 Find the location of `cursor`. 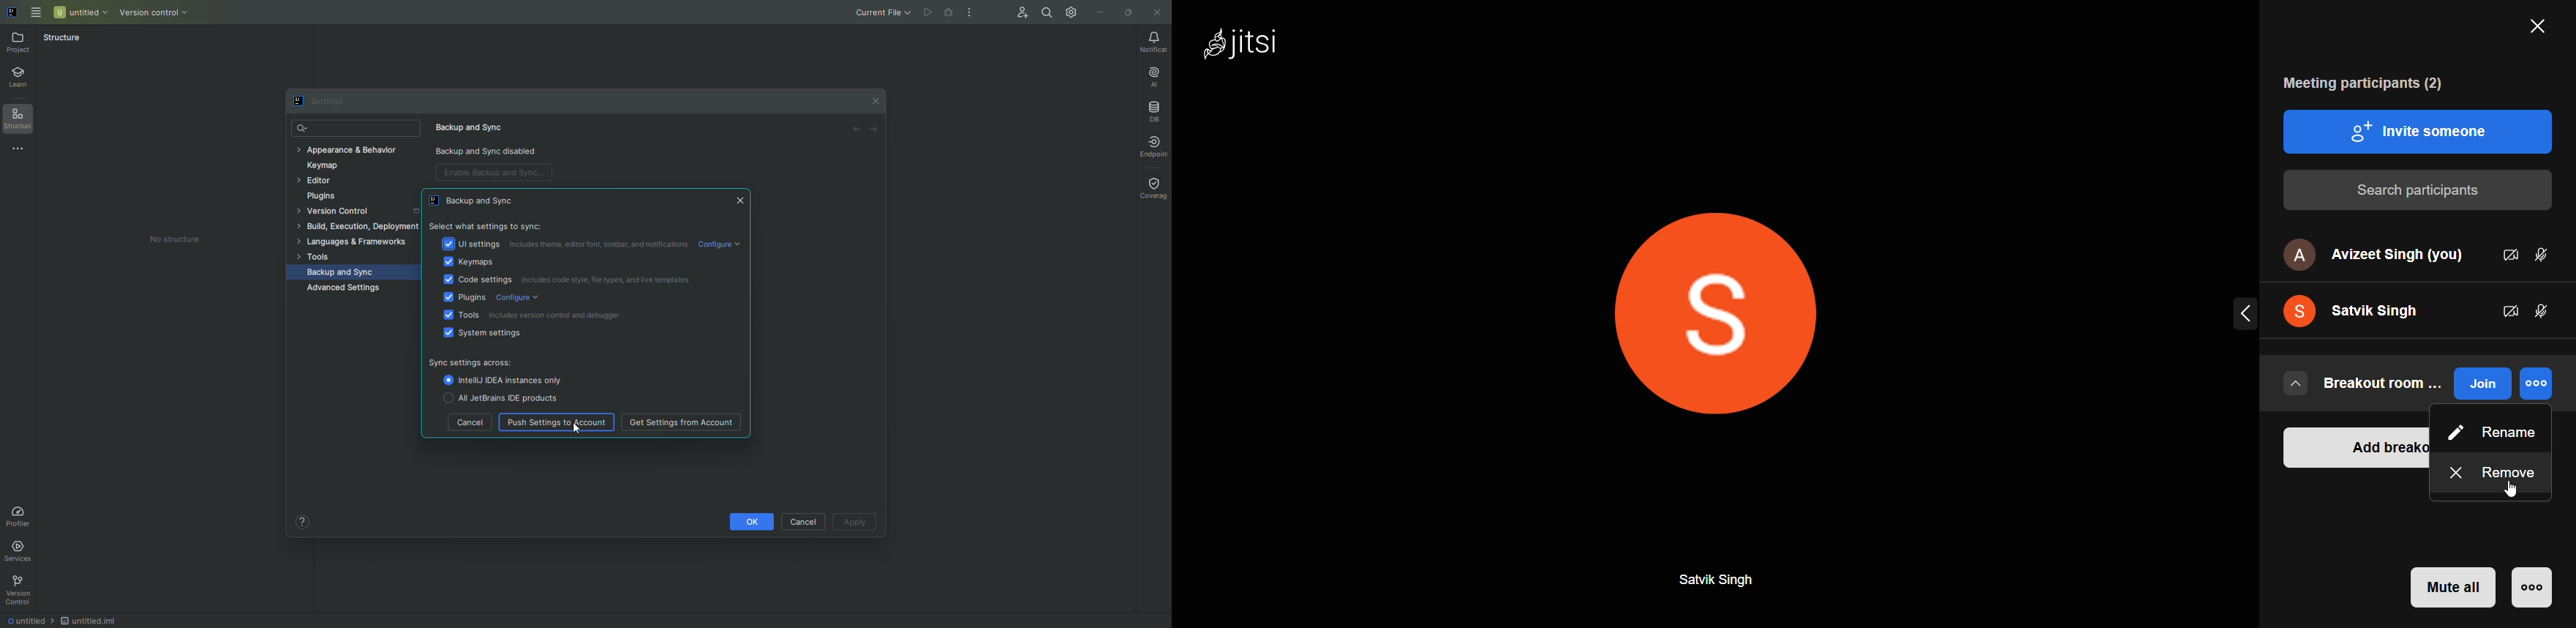

cursor is located at coordinates (2497, 492).